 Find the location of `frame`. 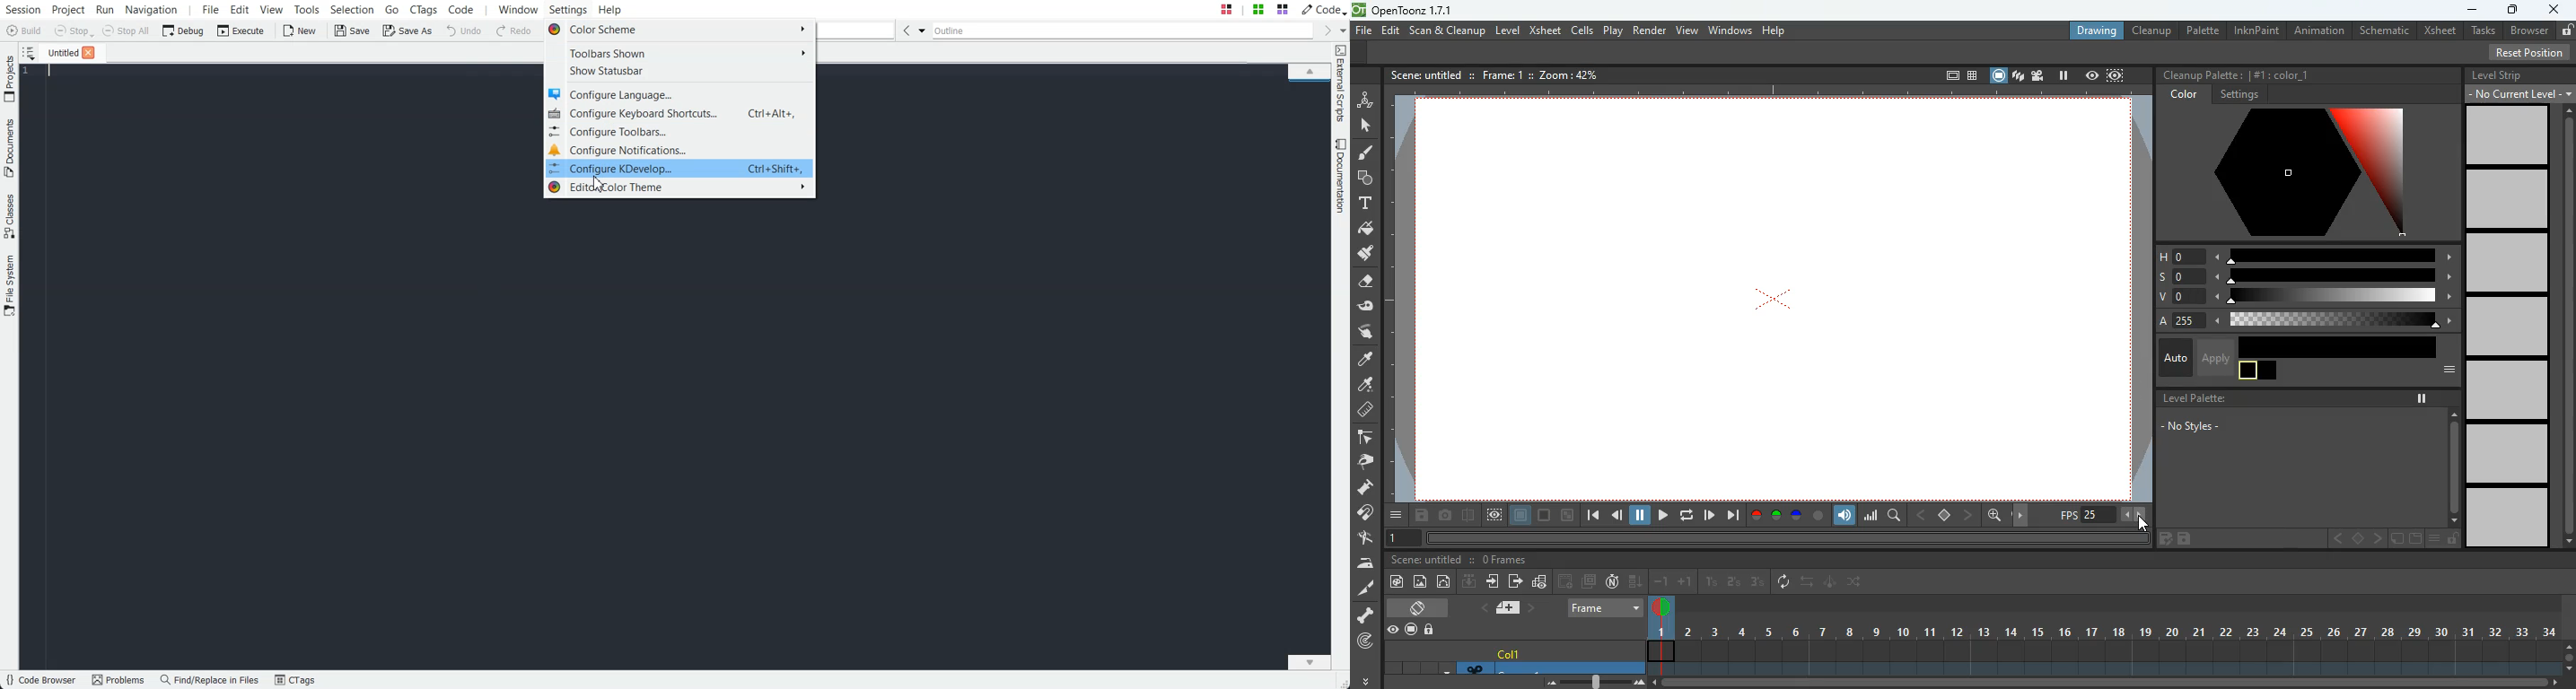

frame is located at coordinates (1603, 609).